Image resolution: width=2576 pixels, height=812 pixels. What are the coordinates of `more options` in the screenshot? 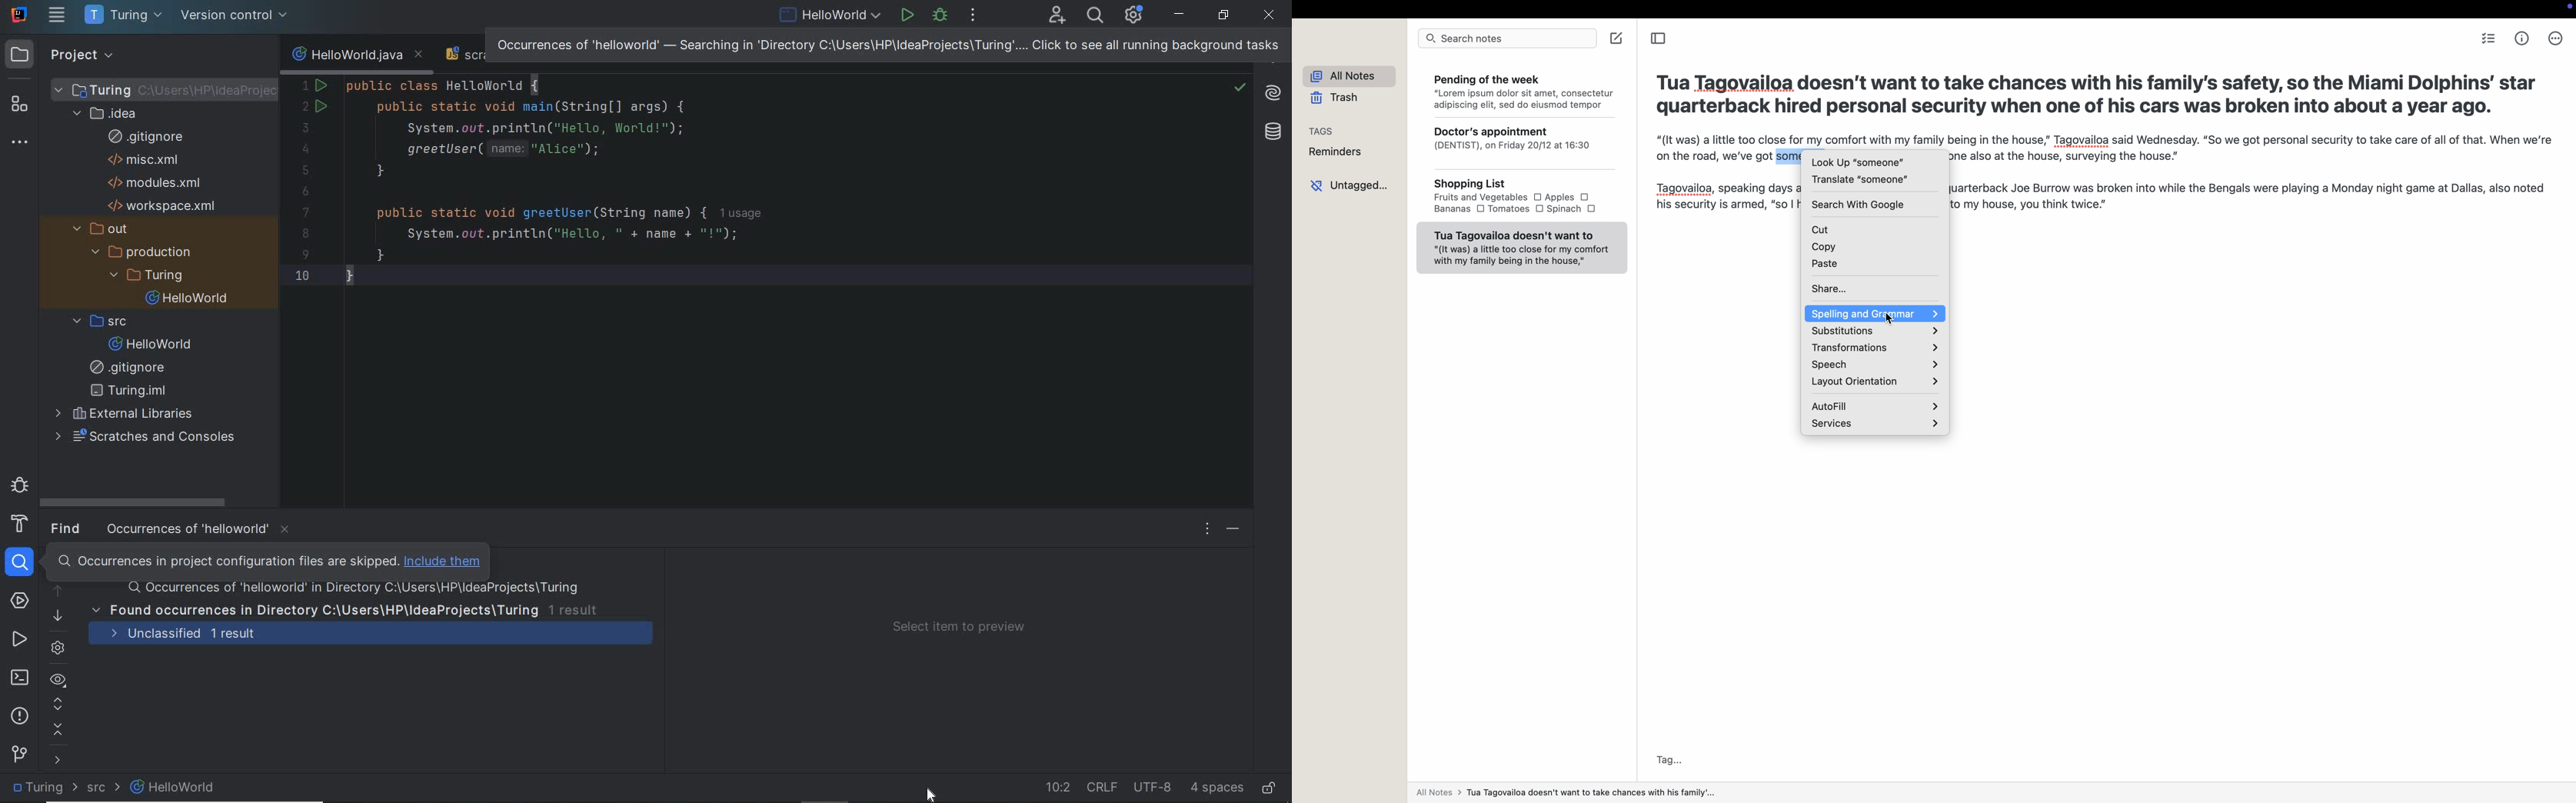 It's located at (2555, 38).